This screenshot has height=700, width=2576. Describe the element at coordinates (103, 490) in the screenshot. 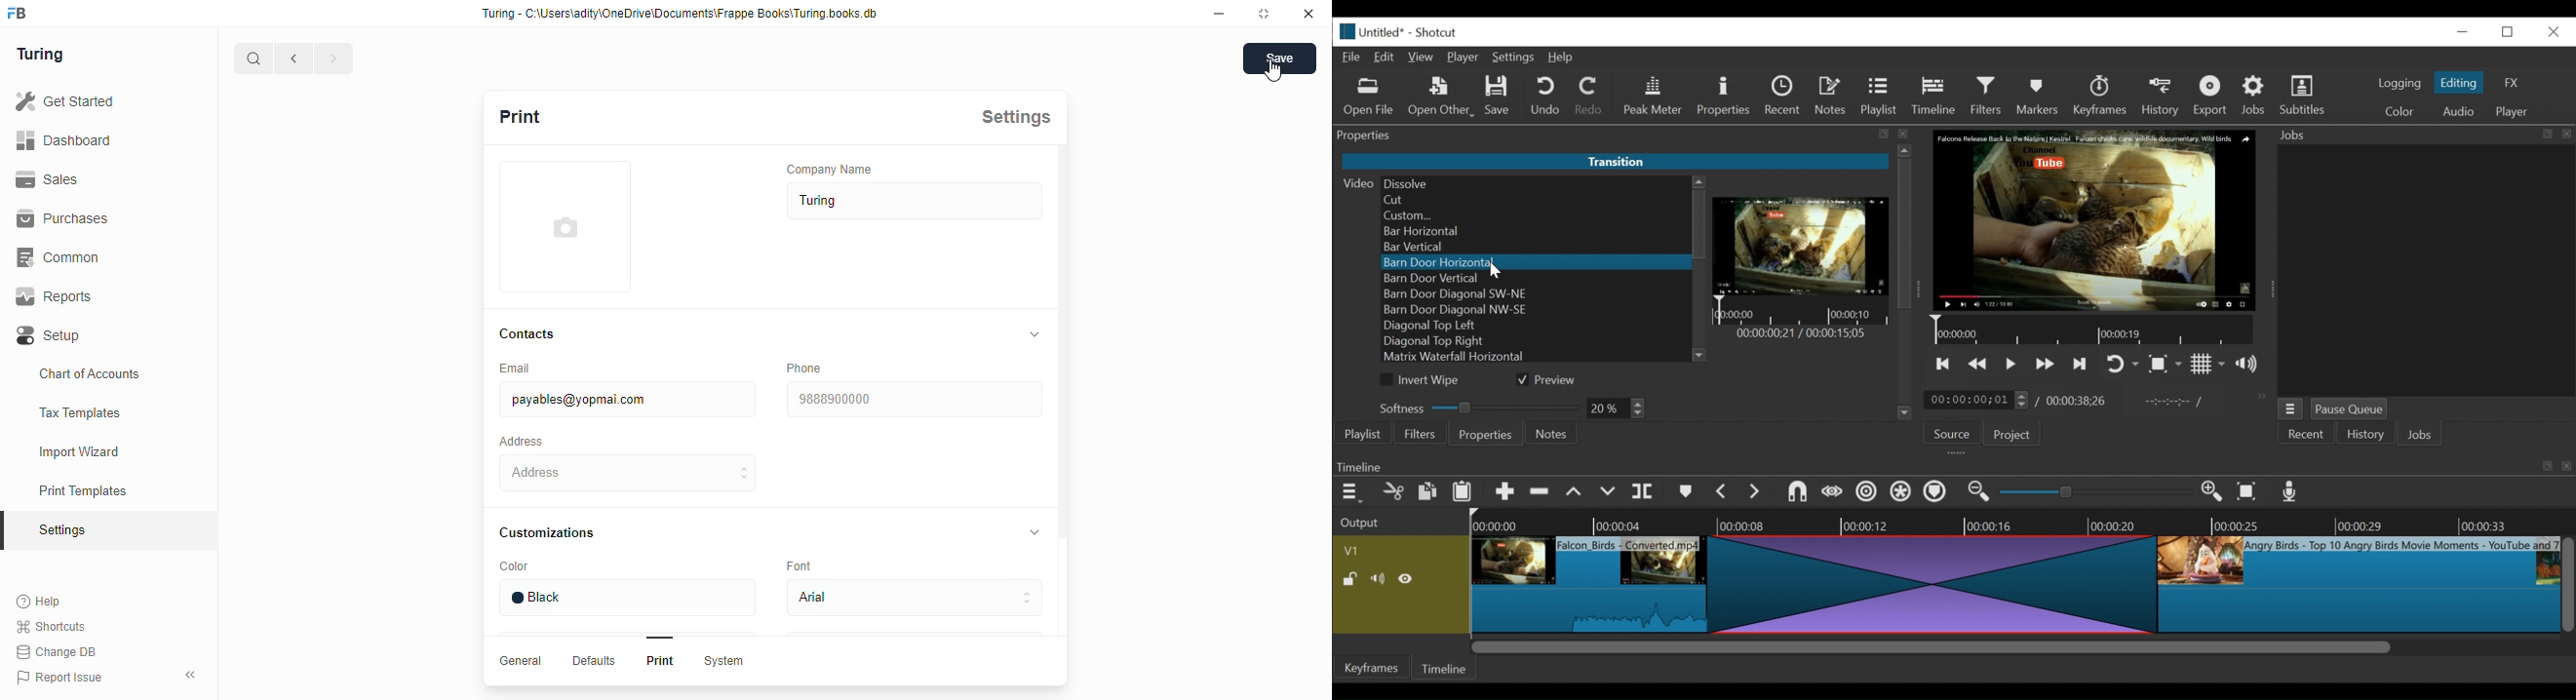

I see `Print Templates` at that location.